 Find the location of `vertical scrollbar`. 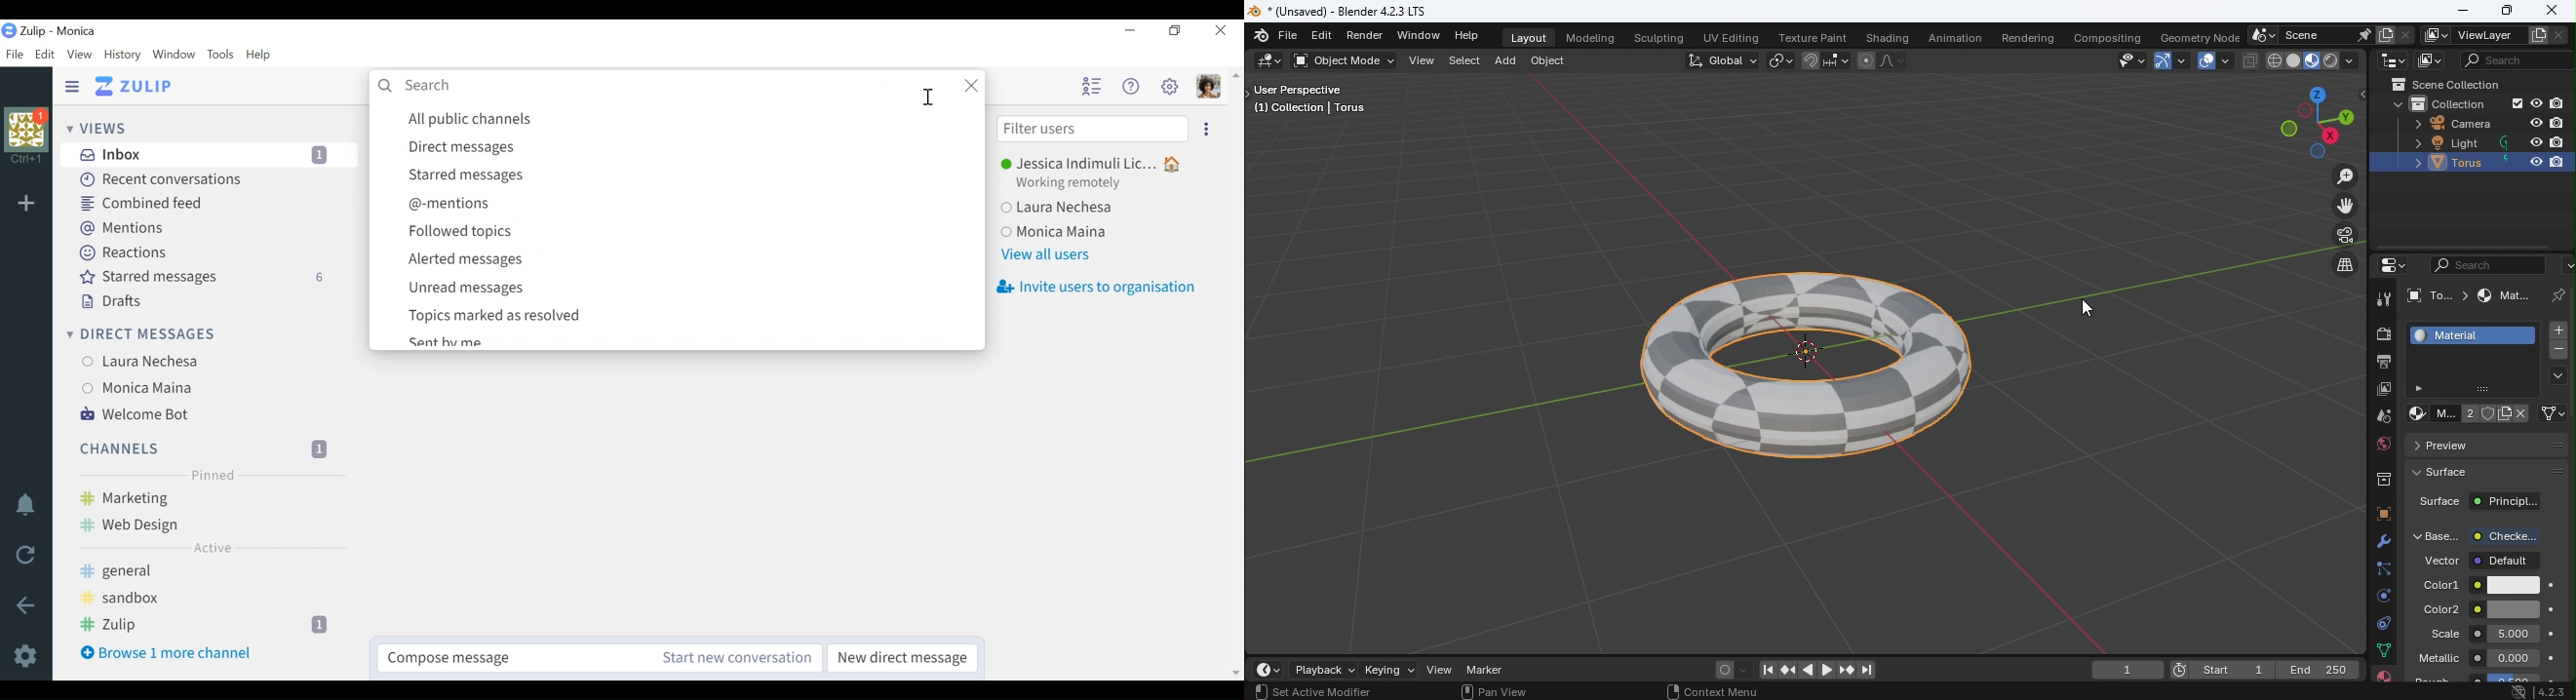

vertical scrollbar is located at coordinates (1236, 377).